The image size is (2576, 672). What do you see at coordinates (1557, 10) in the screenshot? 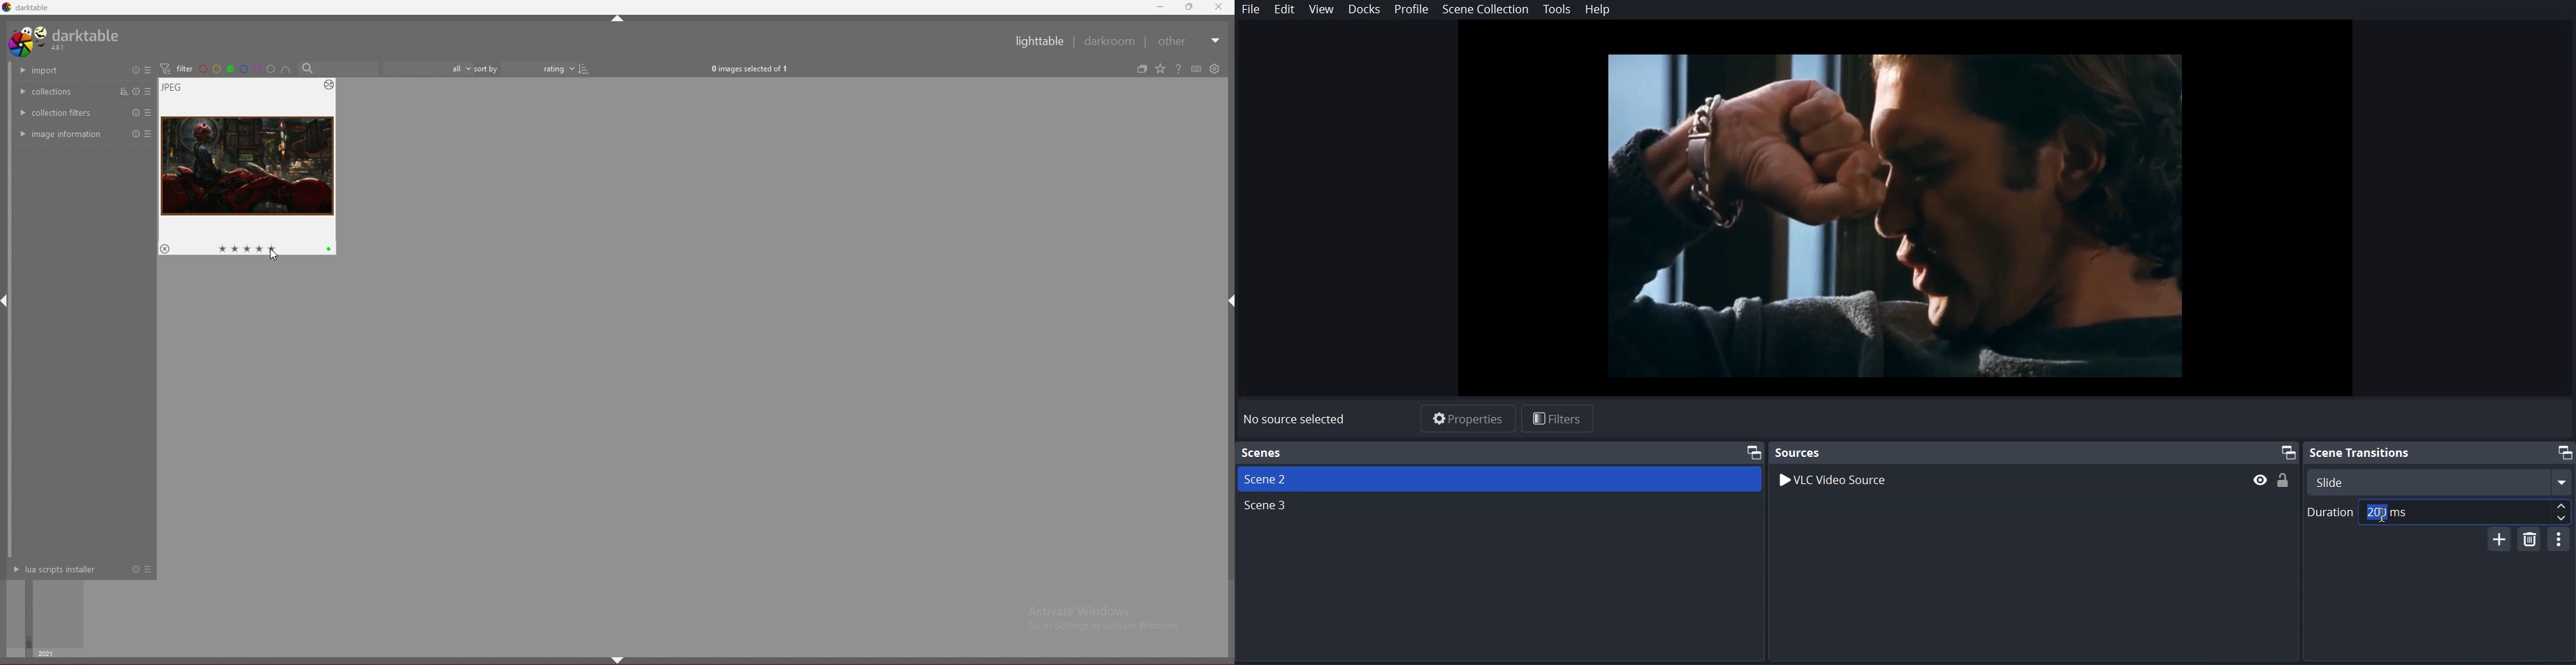
I see `Tools` at bounding box center [1557, 10].